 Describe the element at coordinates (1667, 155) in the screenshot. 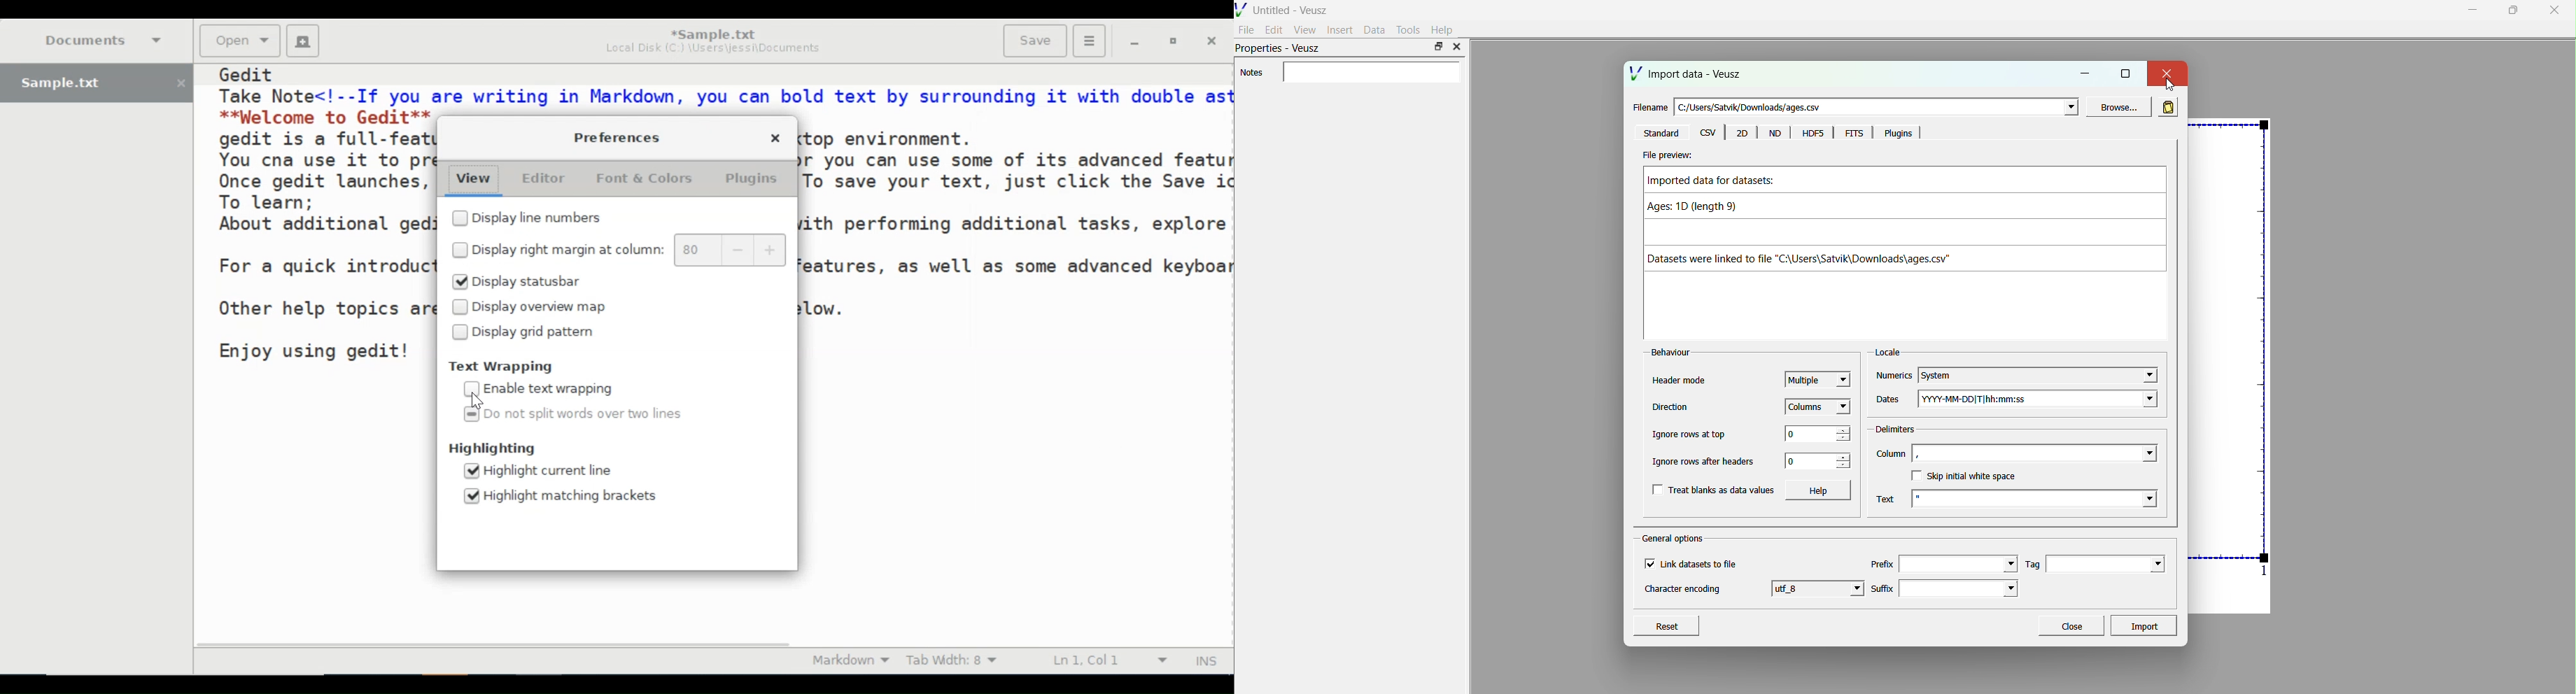

I see `File preview:` at that location.